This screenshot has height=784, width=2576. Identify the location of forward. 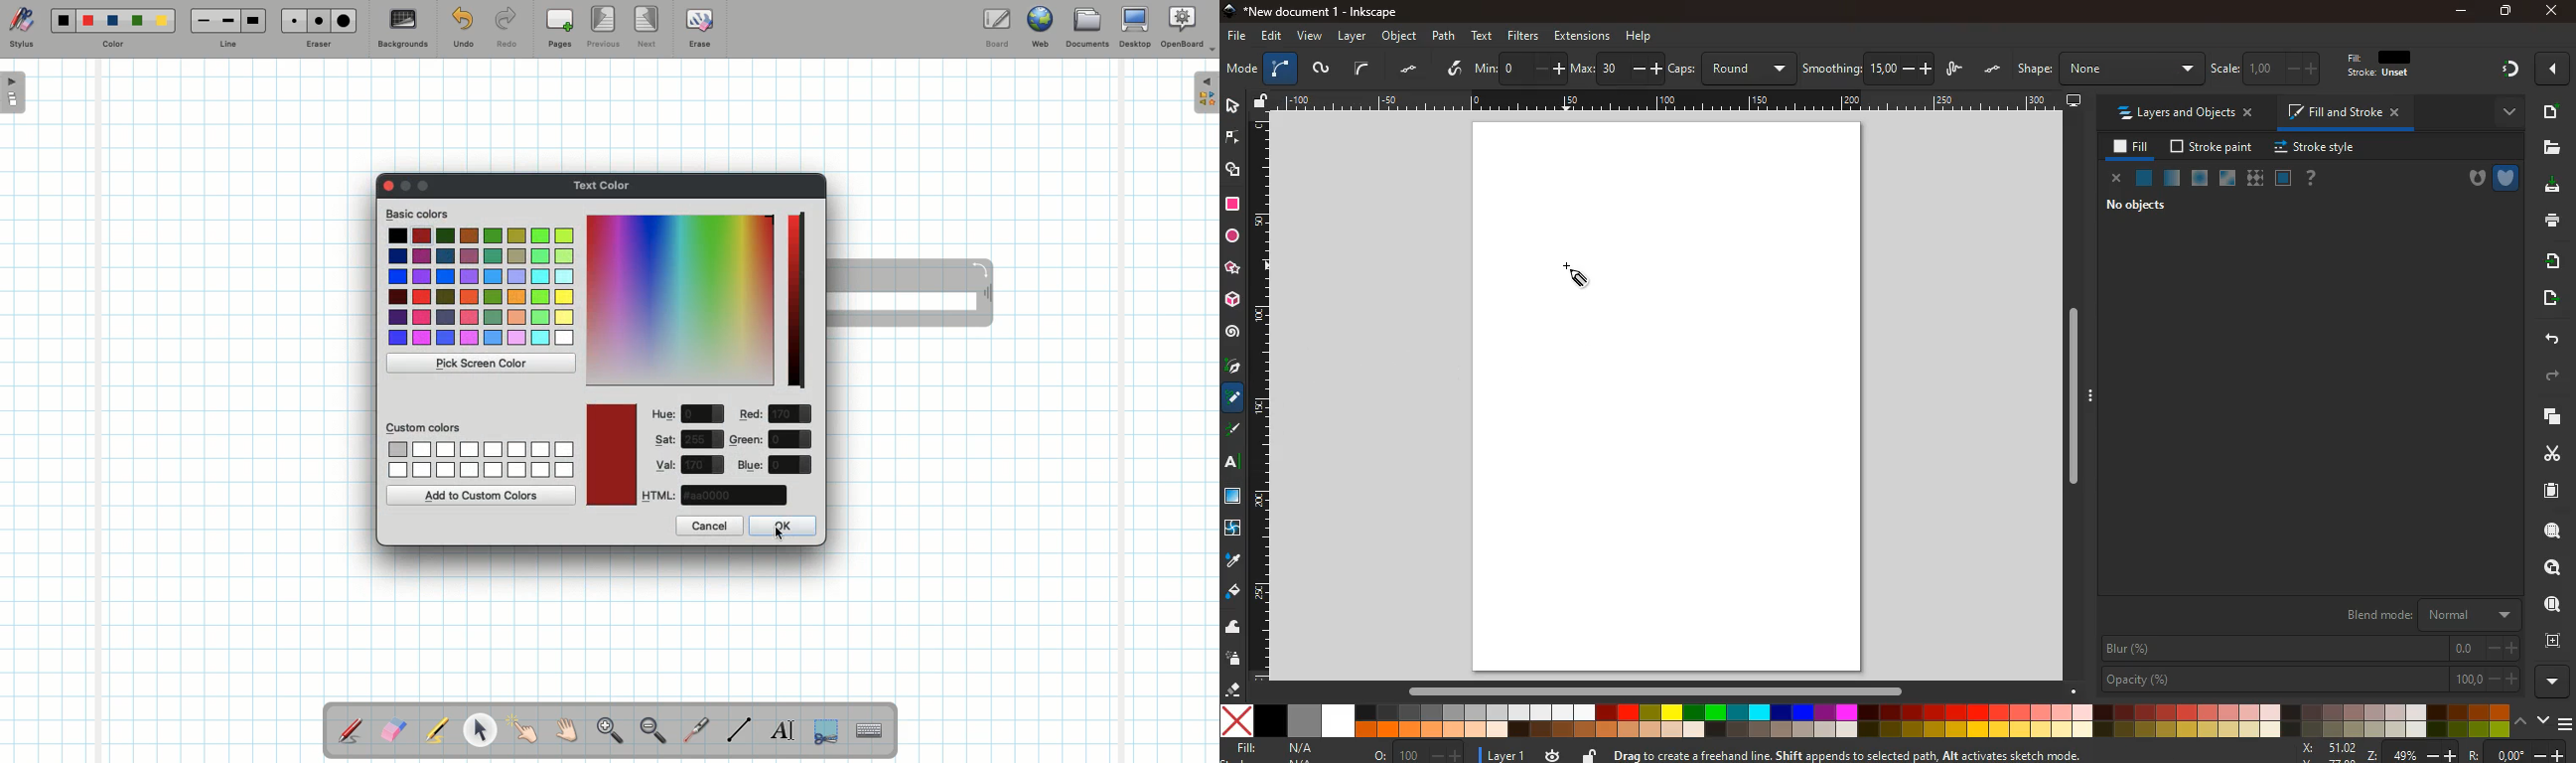
(2553, 379).